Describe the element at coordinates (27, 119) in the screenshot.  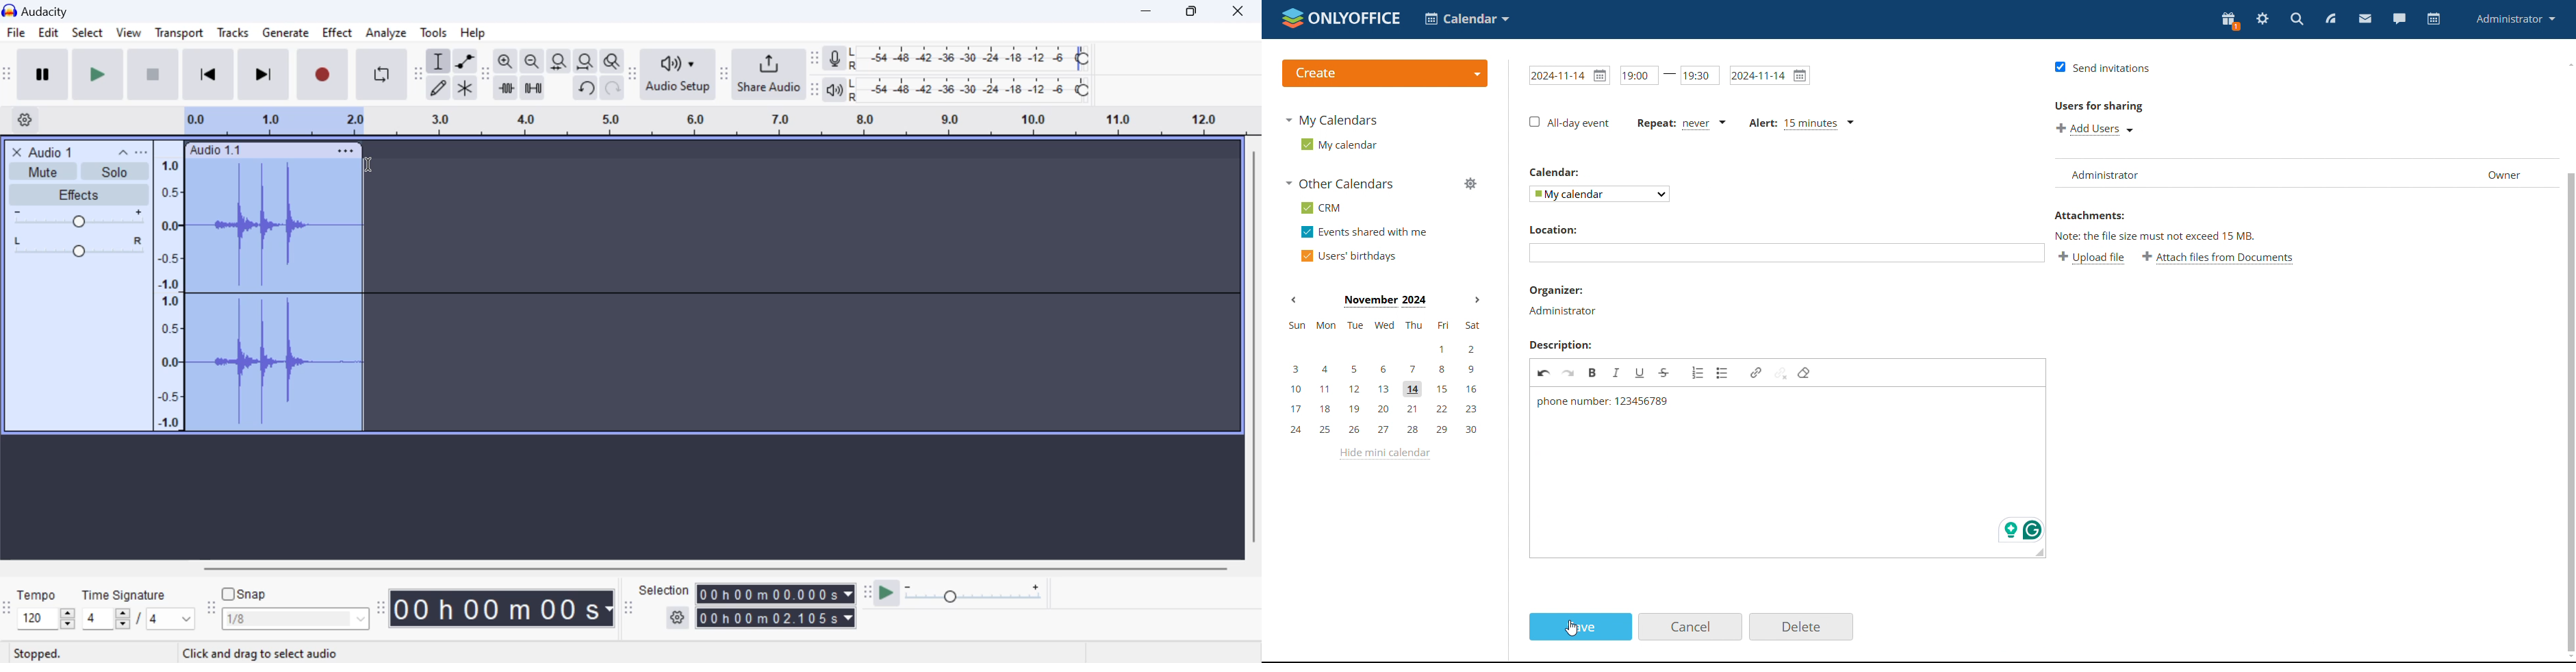
I see `Settings` at that location.